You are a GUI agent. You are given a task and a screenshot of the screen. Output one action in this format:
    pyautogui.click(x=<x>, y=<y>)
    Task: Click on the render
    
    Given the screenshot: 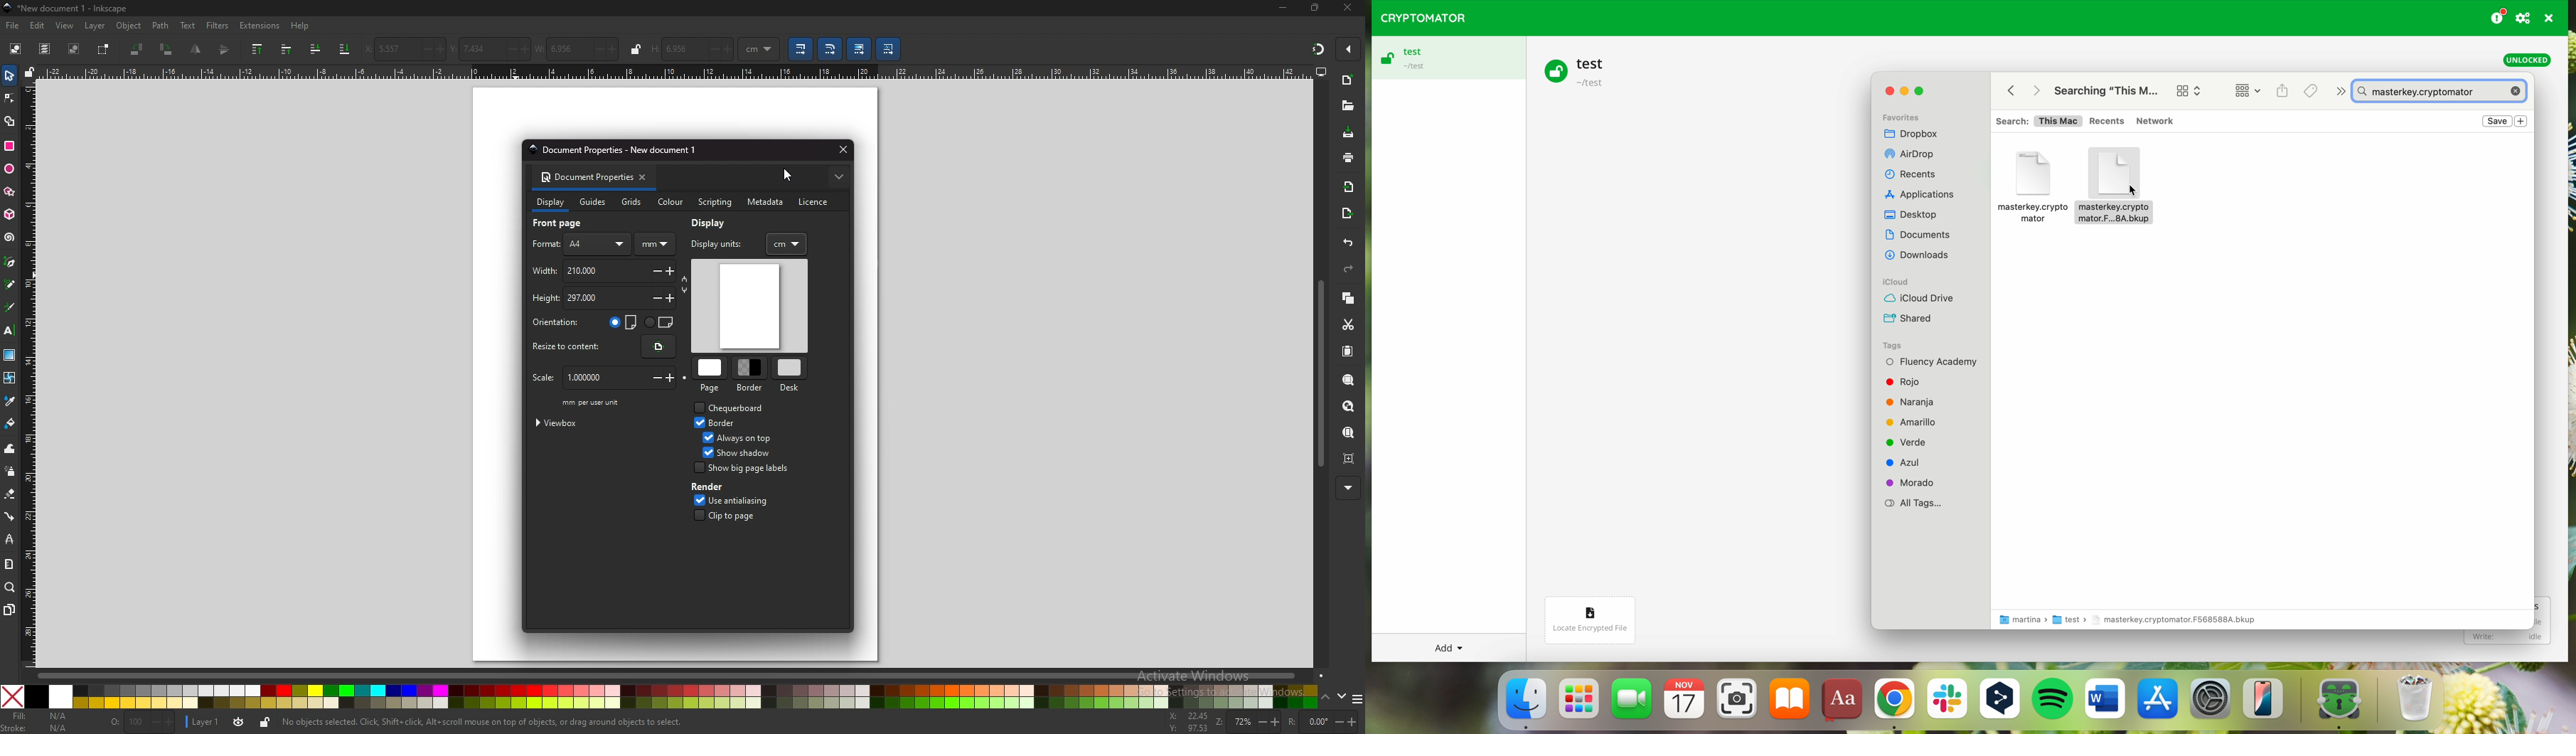 What is the action you would take?
    pyautogui.click(x=714, y=487)
    